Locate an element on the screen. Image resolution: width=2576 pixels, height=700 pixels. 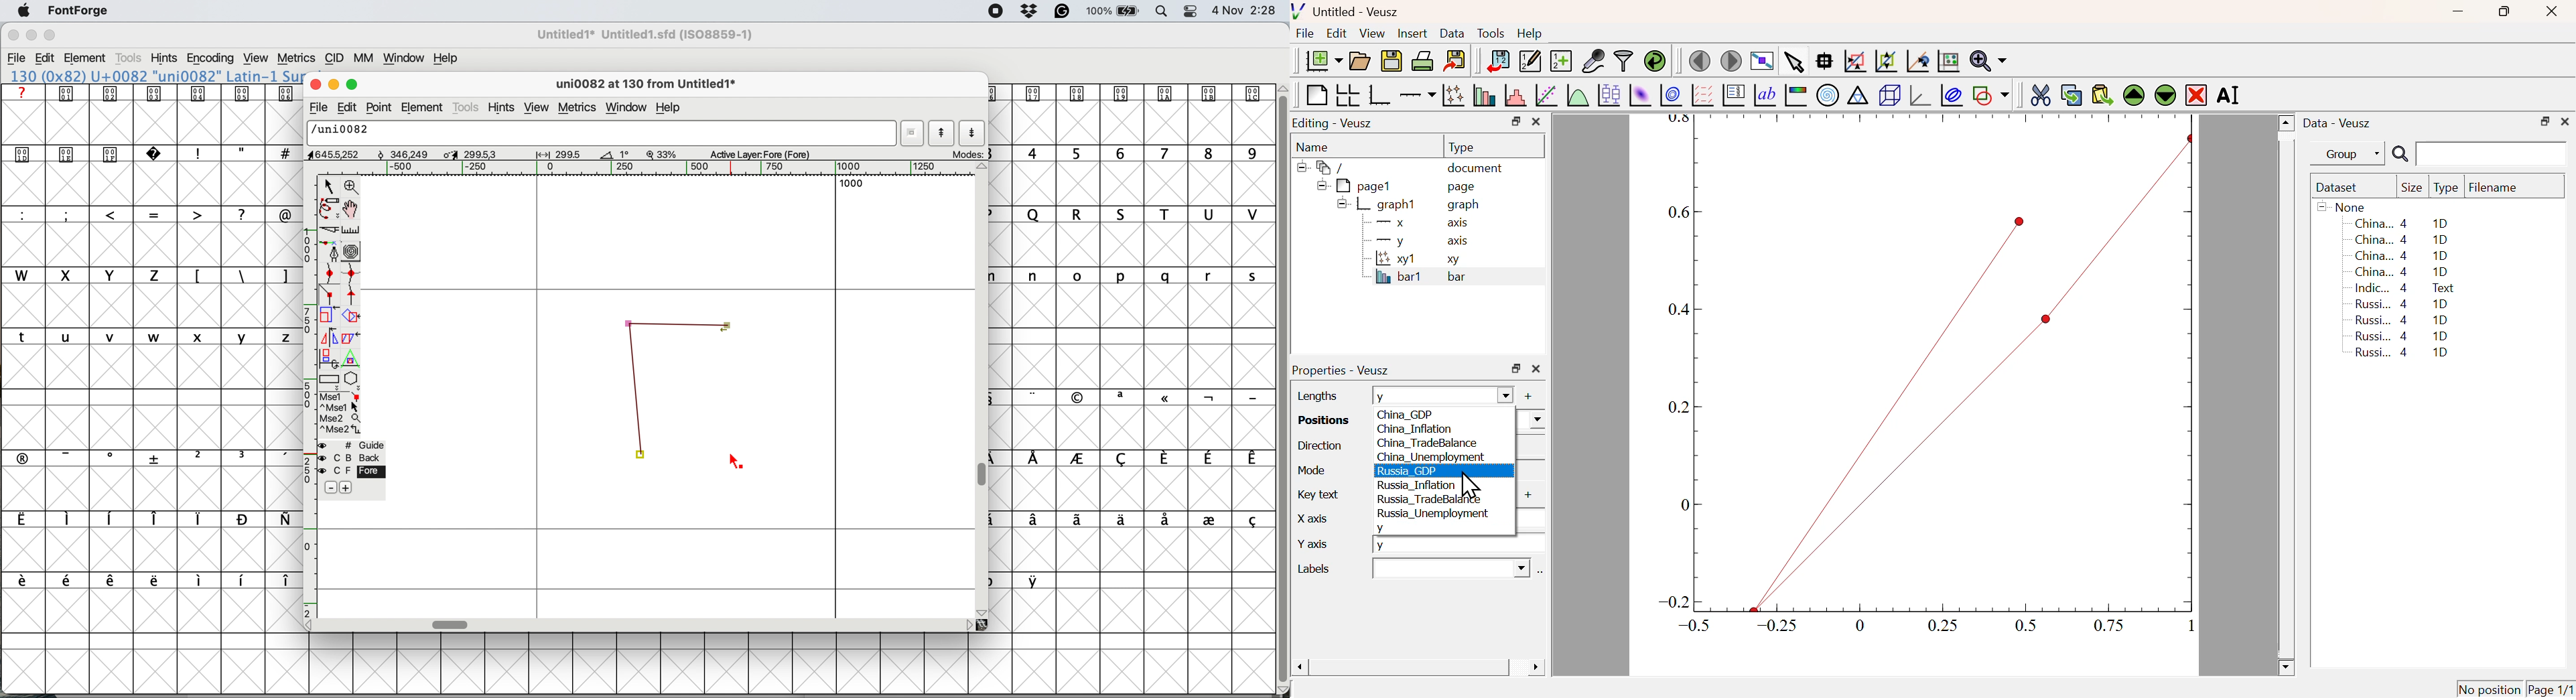
Remove is located at coordinates (2197, 96).